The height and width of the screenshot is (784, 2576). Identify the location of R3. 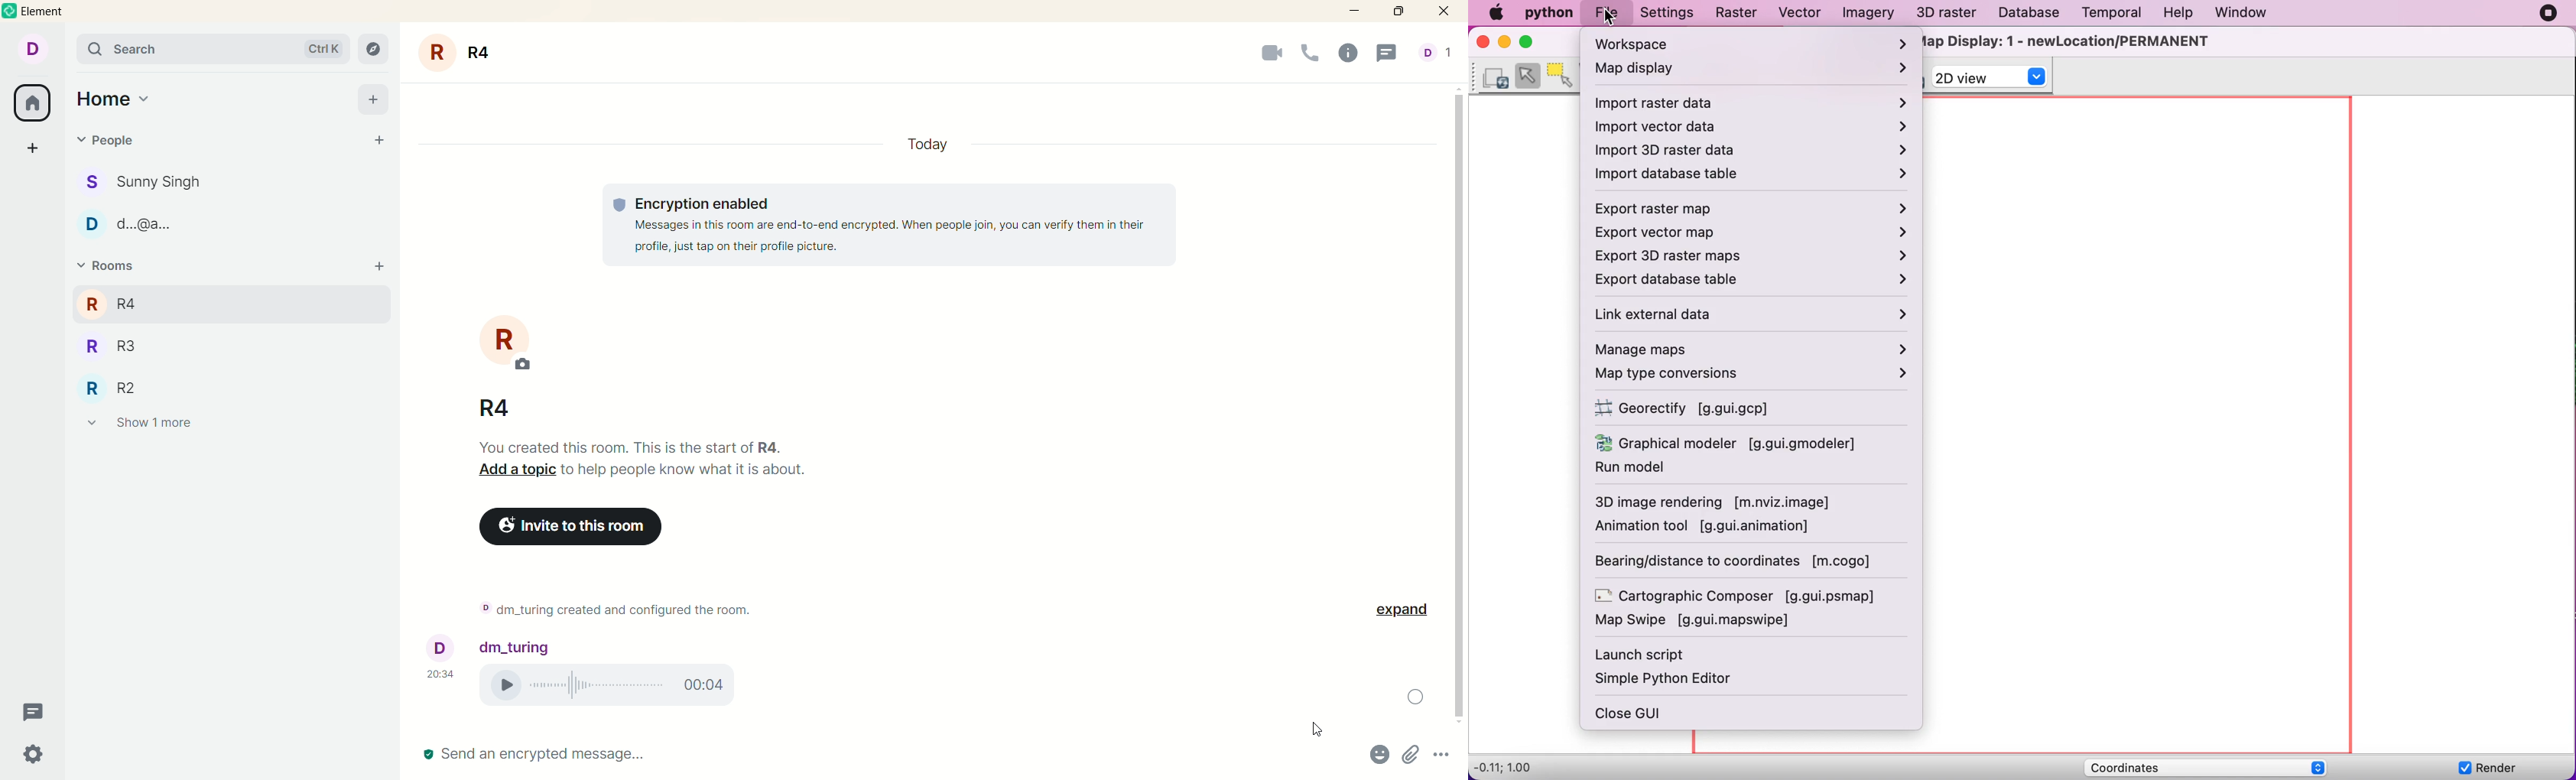
(133, 348).